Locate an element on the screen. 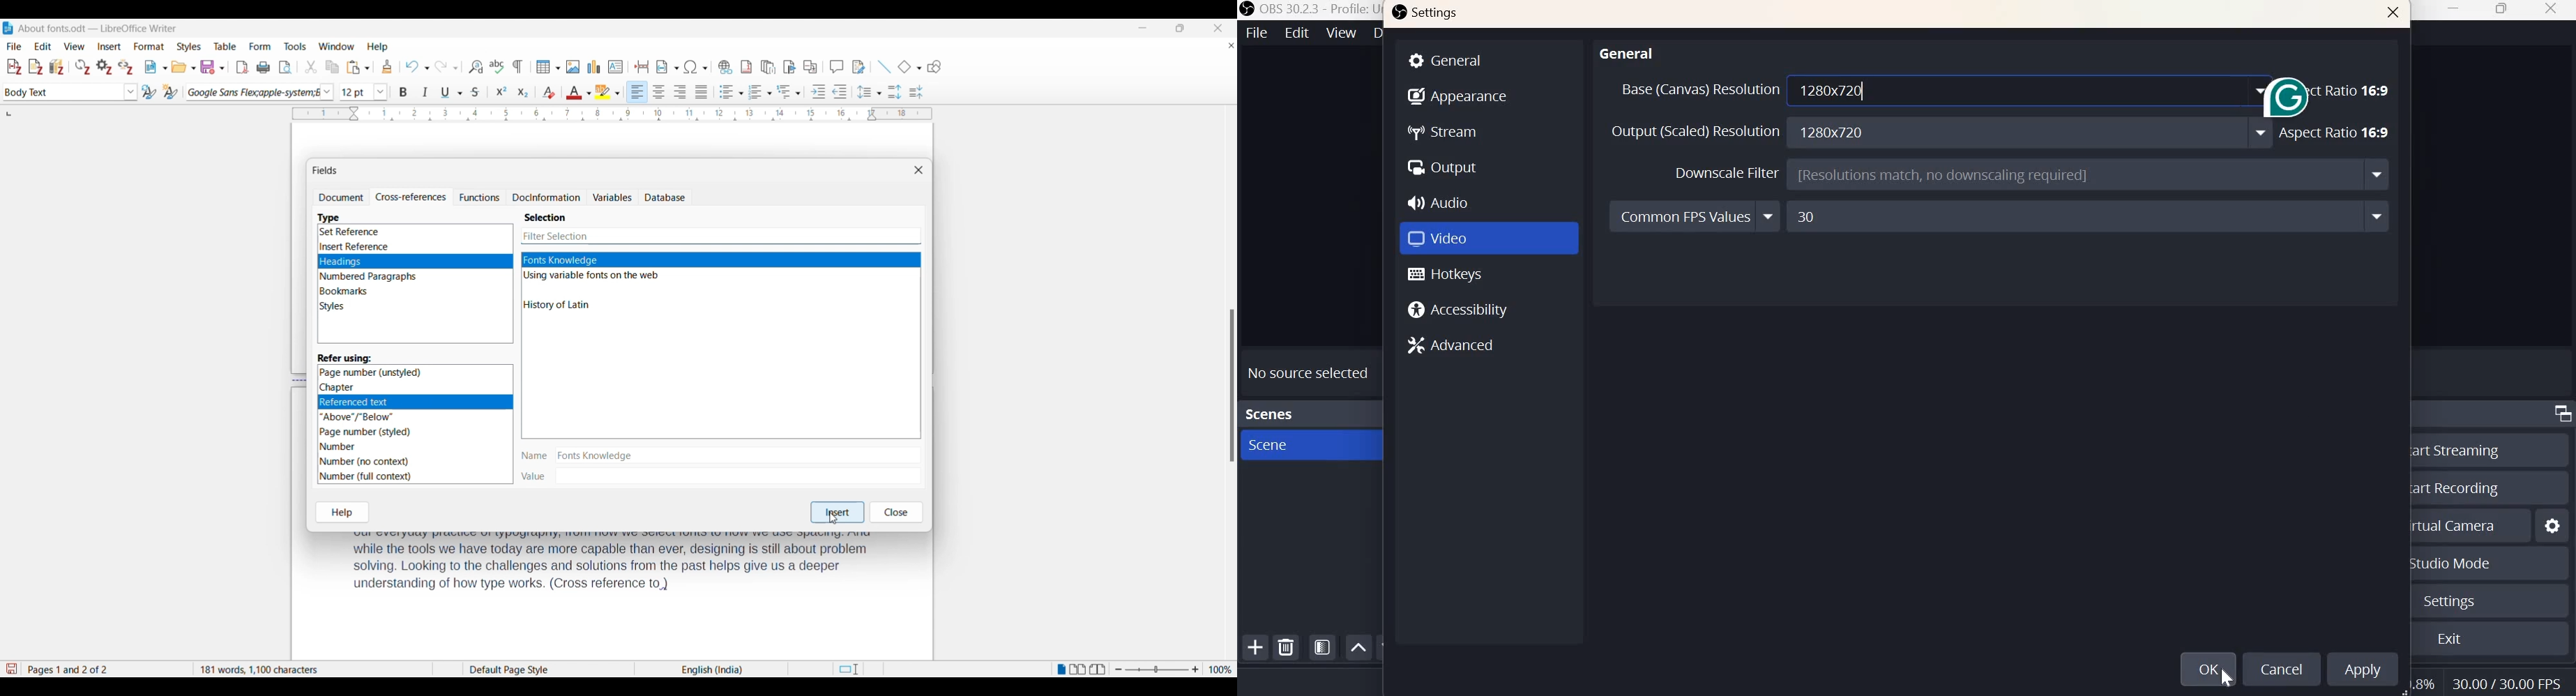  Minimize is located at coordinates (2455, 11).